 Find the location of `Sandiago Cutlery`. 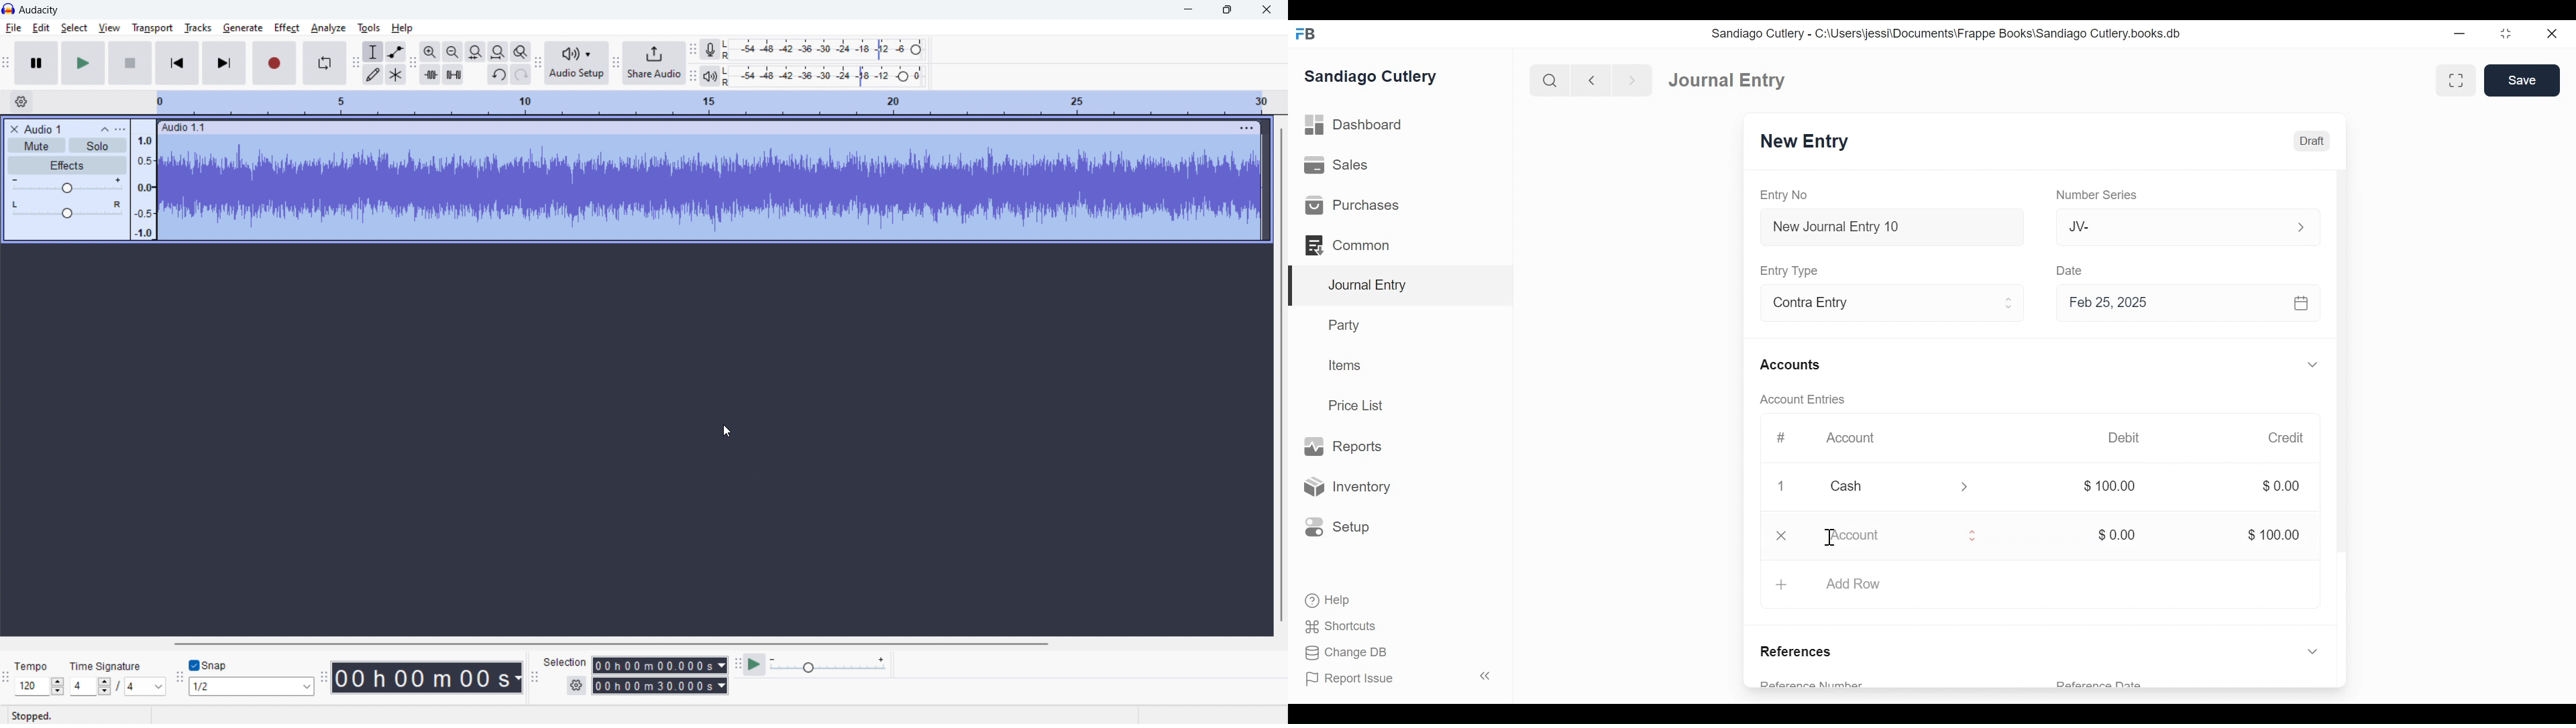

Sandiago Cutlery is located at coordinates (1371, 77).